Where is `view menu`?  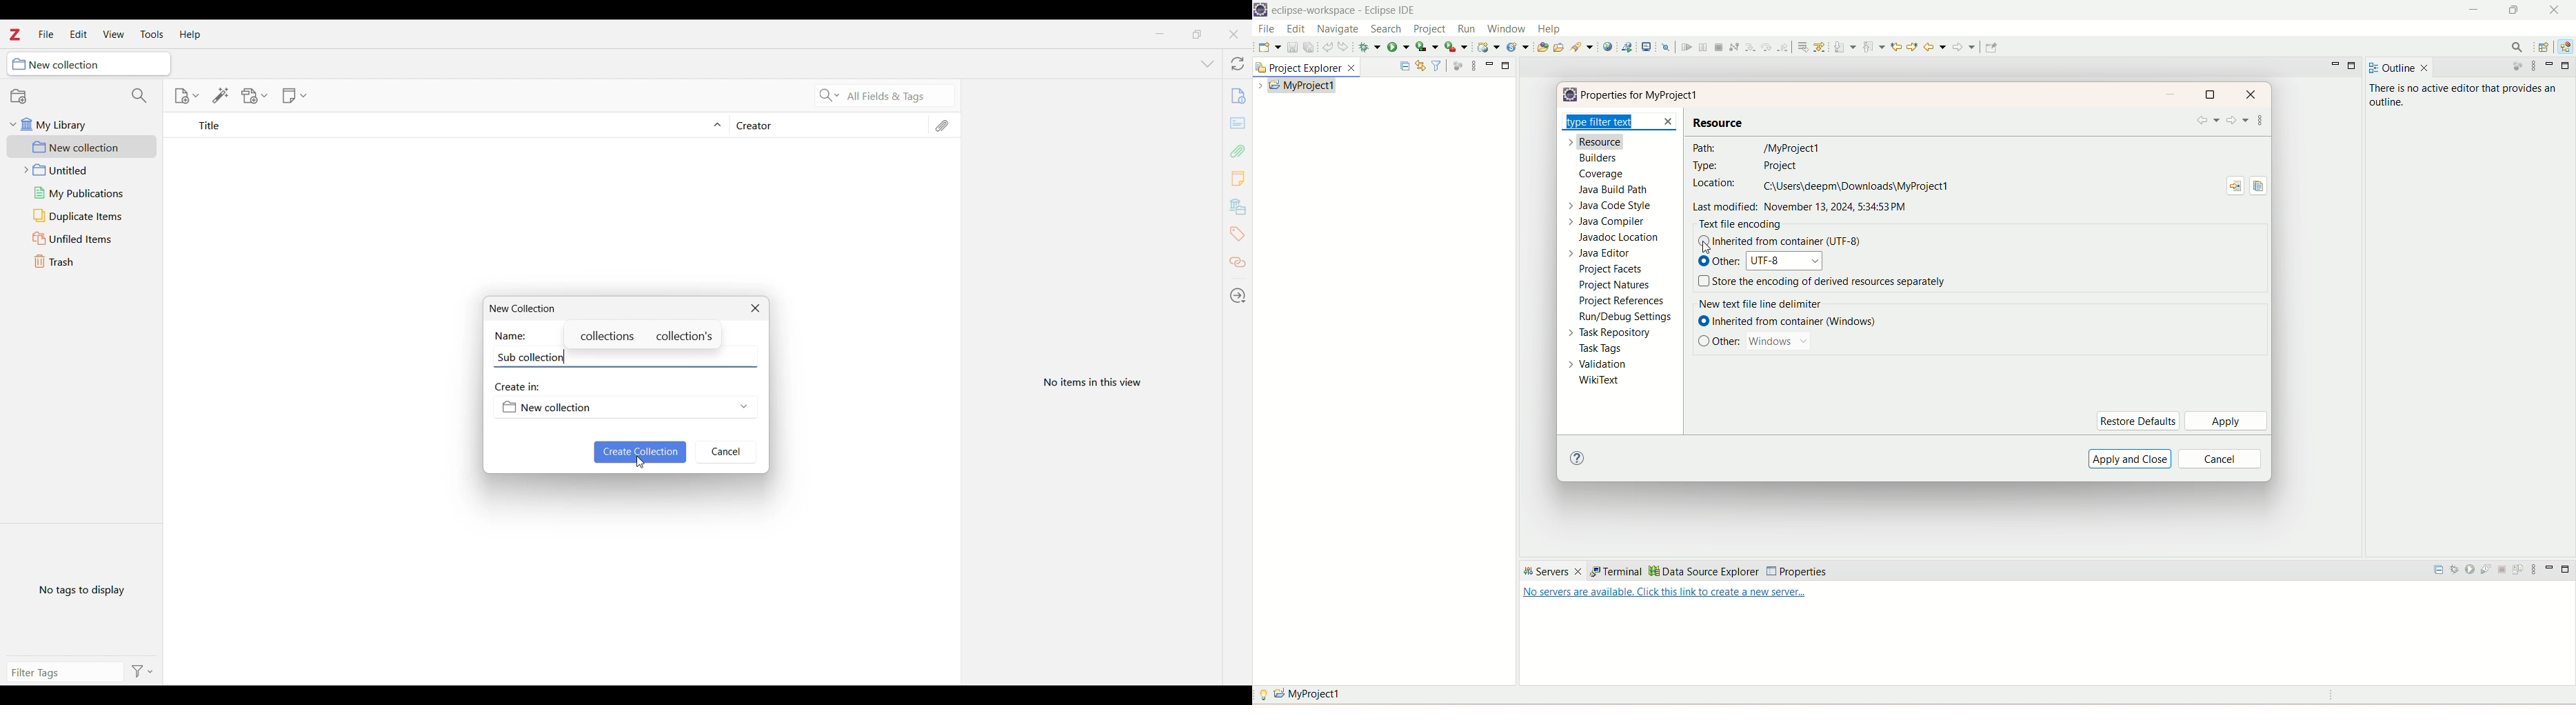
view menu is located at coordinates (2260, 122).